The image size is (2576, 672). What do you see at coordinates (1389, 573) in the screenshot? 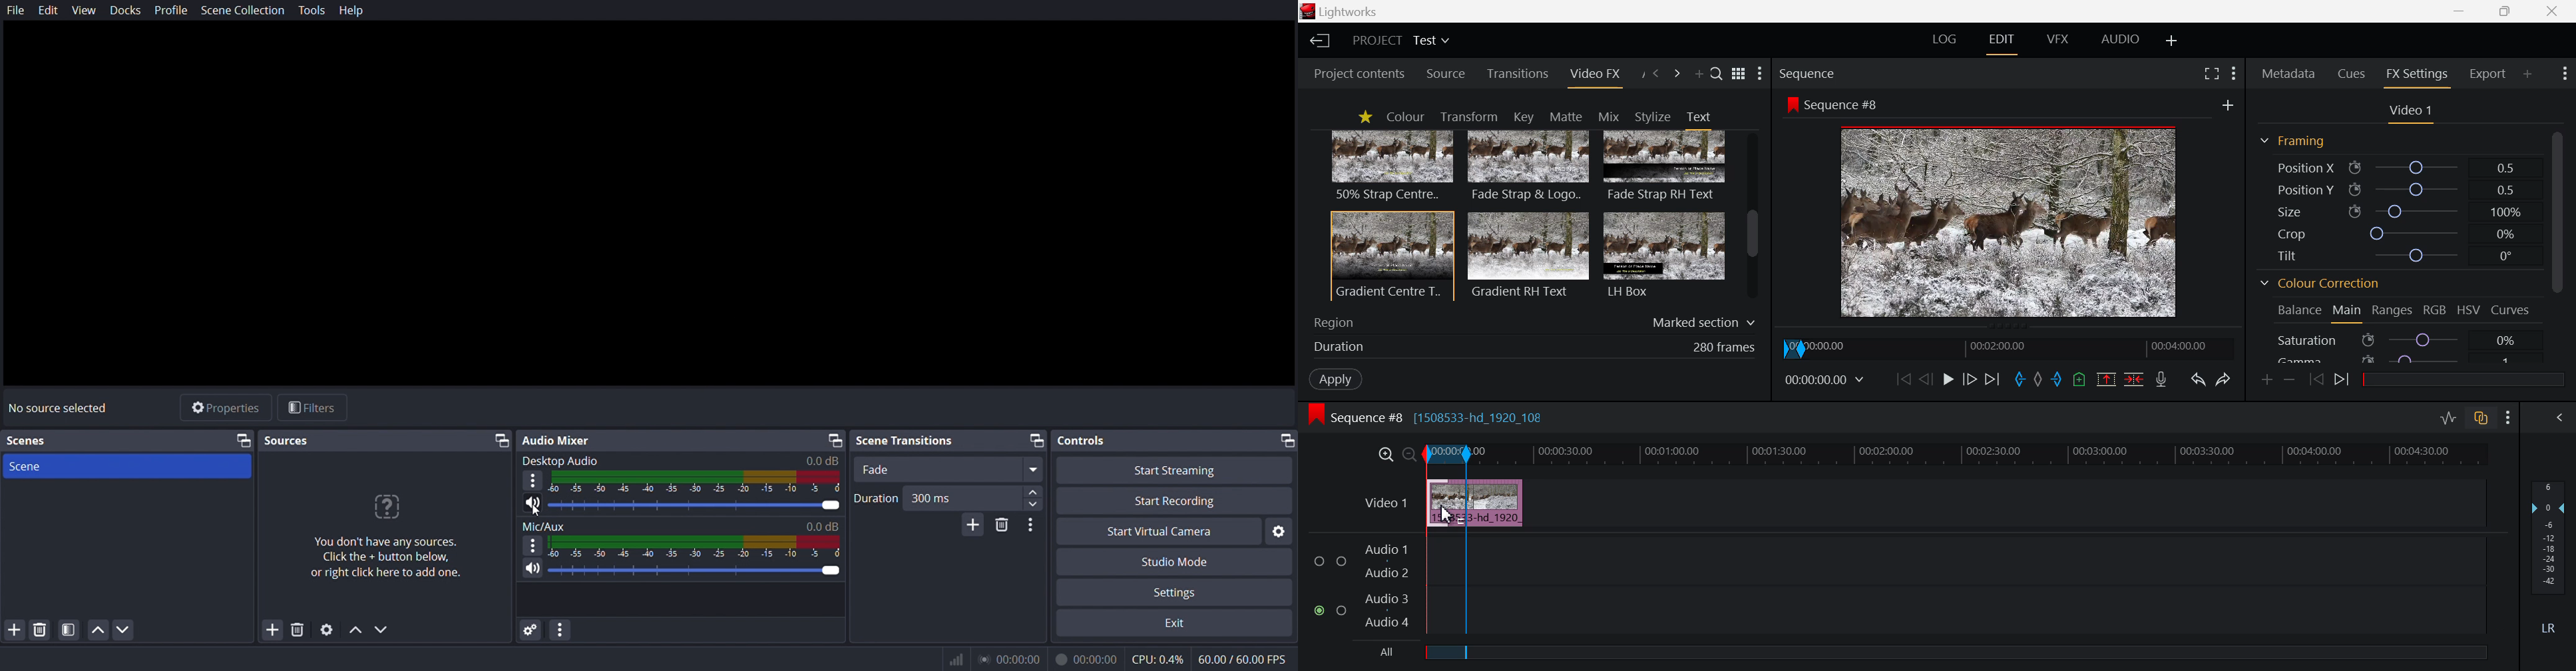
I see `audio 2` at bounding box center [1389, 573].